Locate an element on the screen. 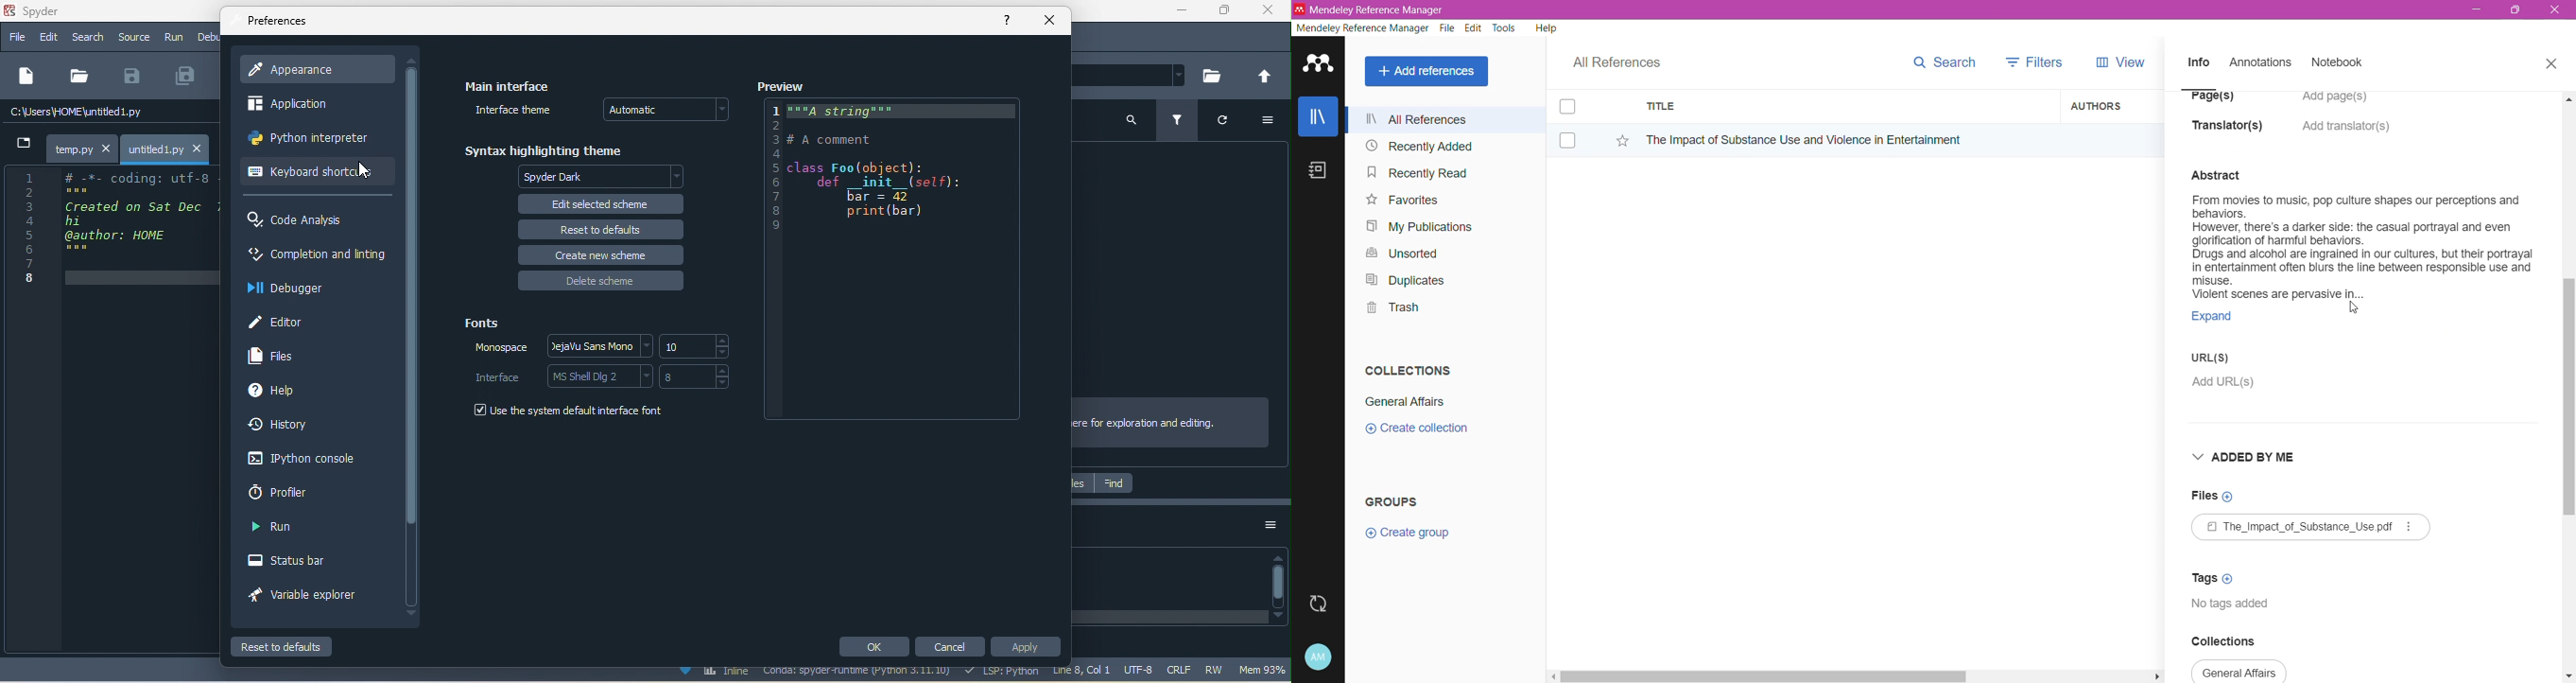  ok is located at coordinates (873, 647).